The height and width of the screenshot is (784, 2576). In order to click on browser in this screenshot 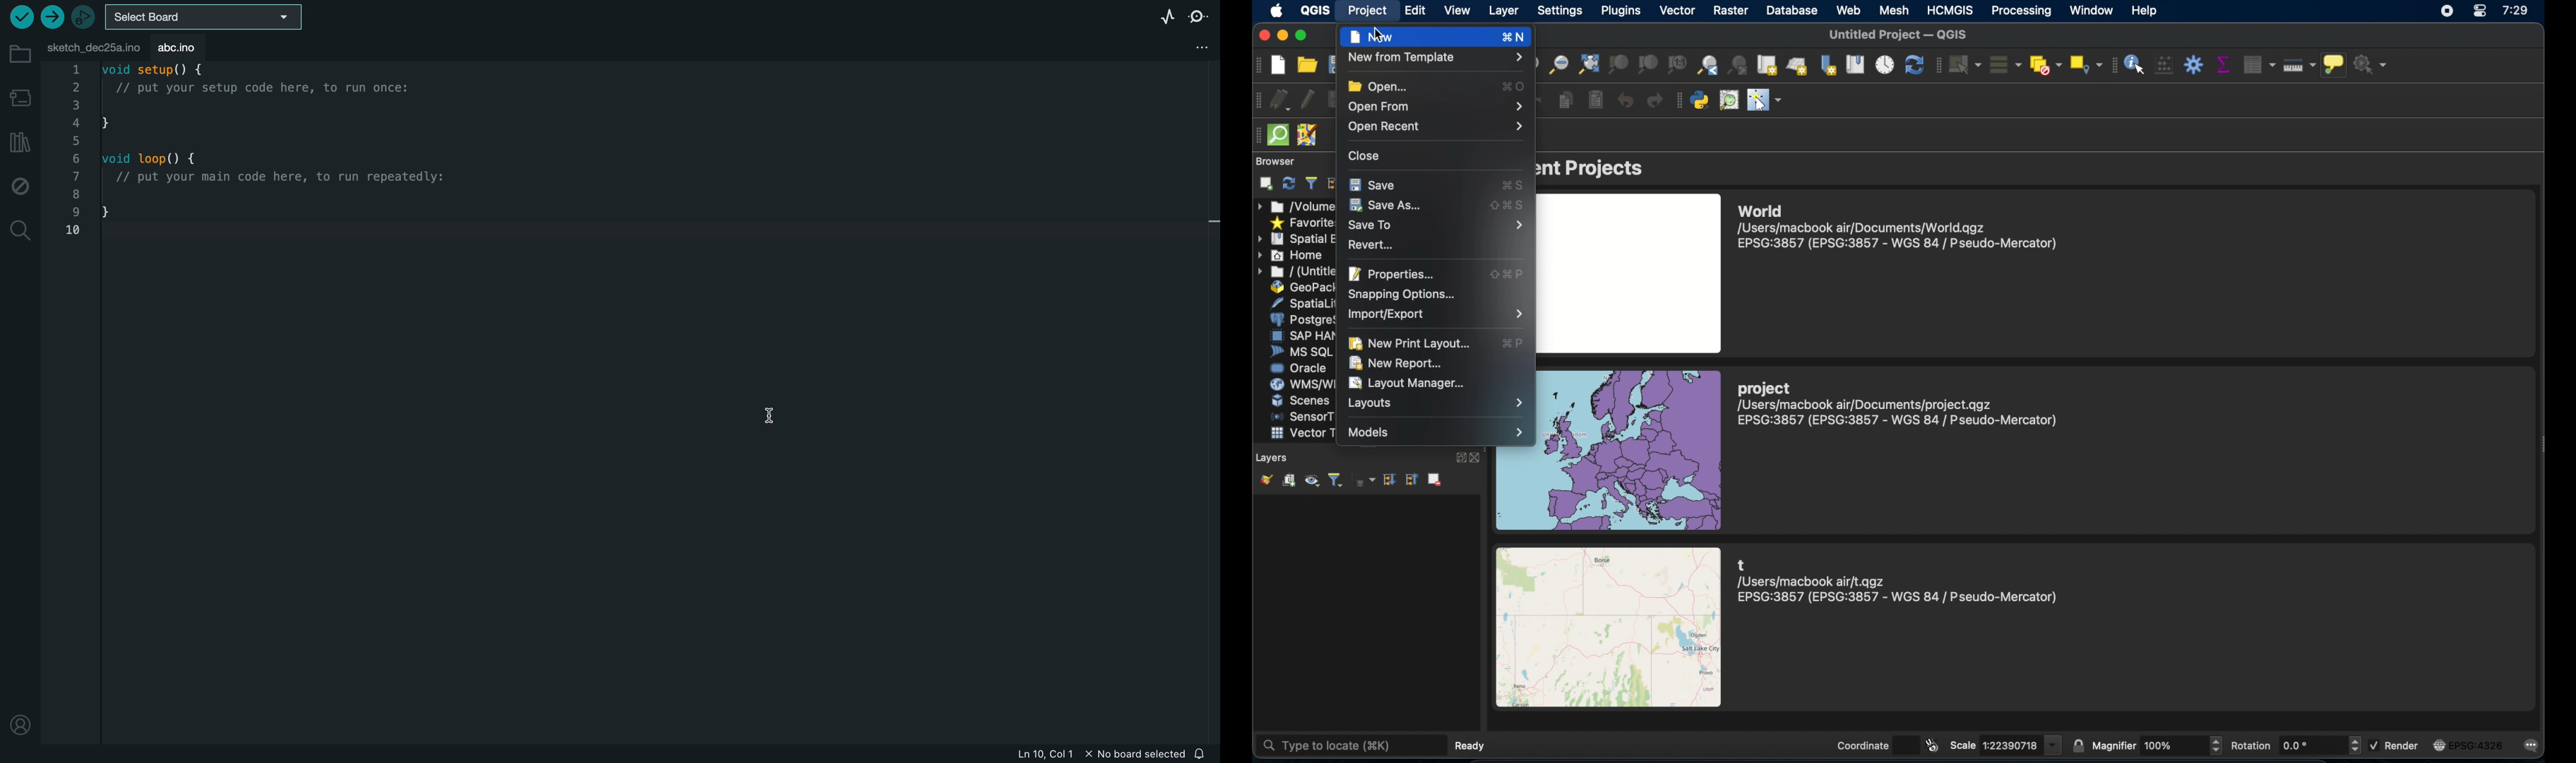, I will do `click(1275, 161)`.